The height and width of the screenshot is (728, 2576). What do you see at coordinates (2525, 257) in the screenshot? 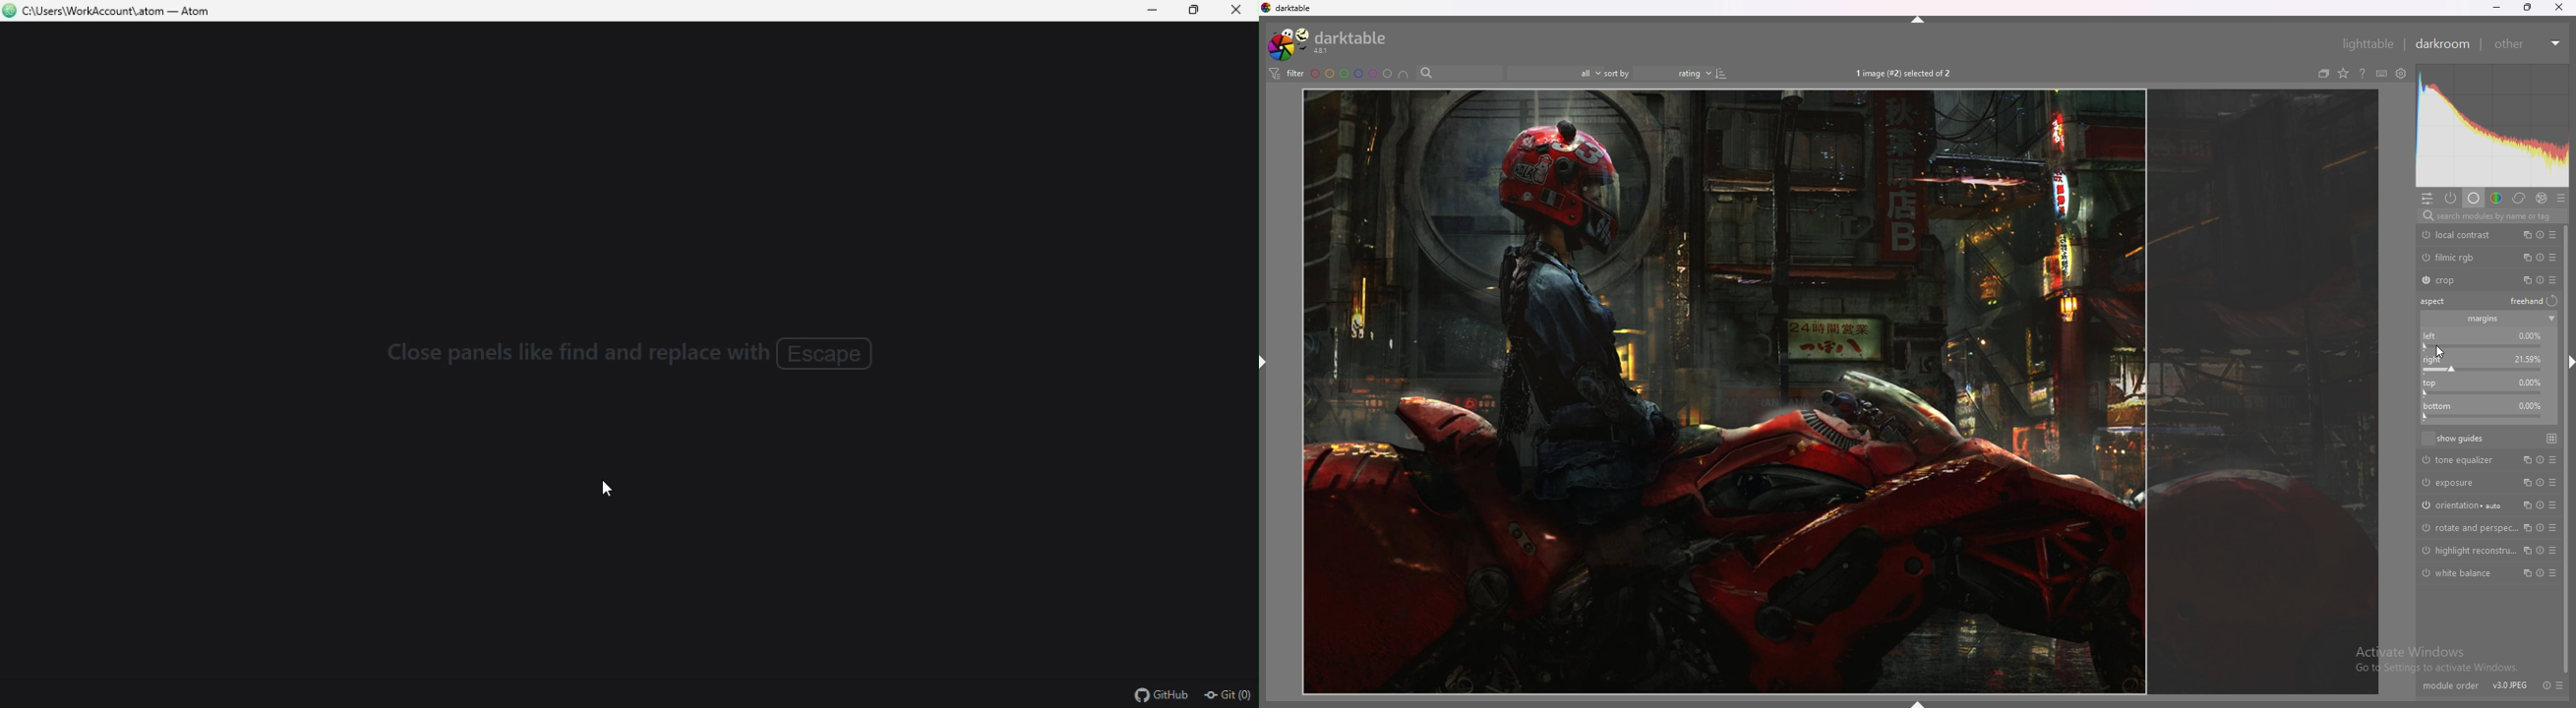
I see `multiple instances action` at bounding box center [2525, 257].